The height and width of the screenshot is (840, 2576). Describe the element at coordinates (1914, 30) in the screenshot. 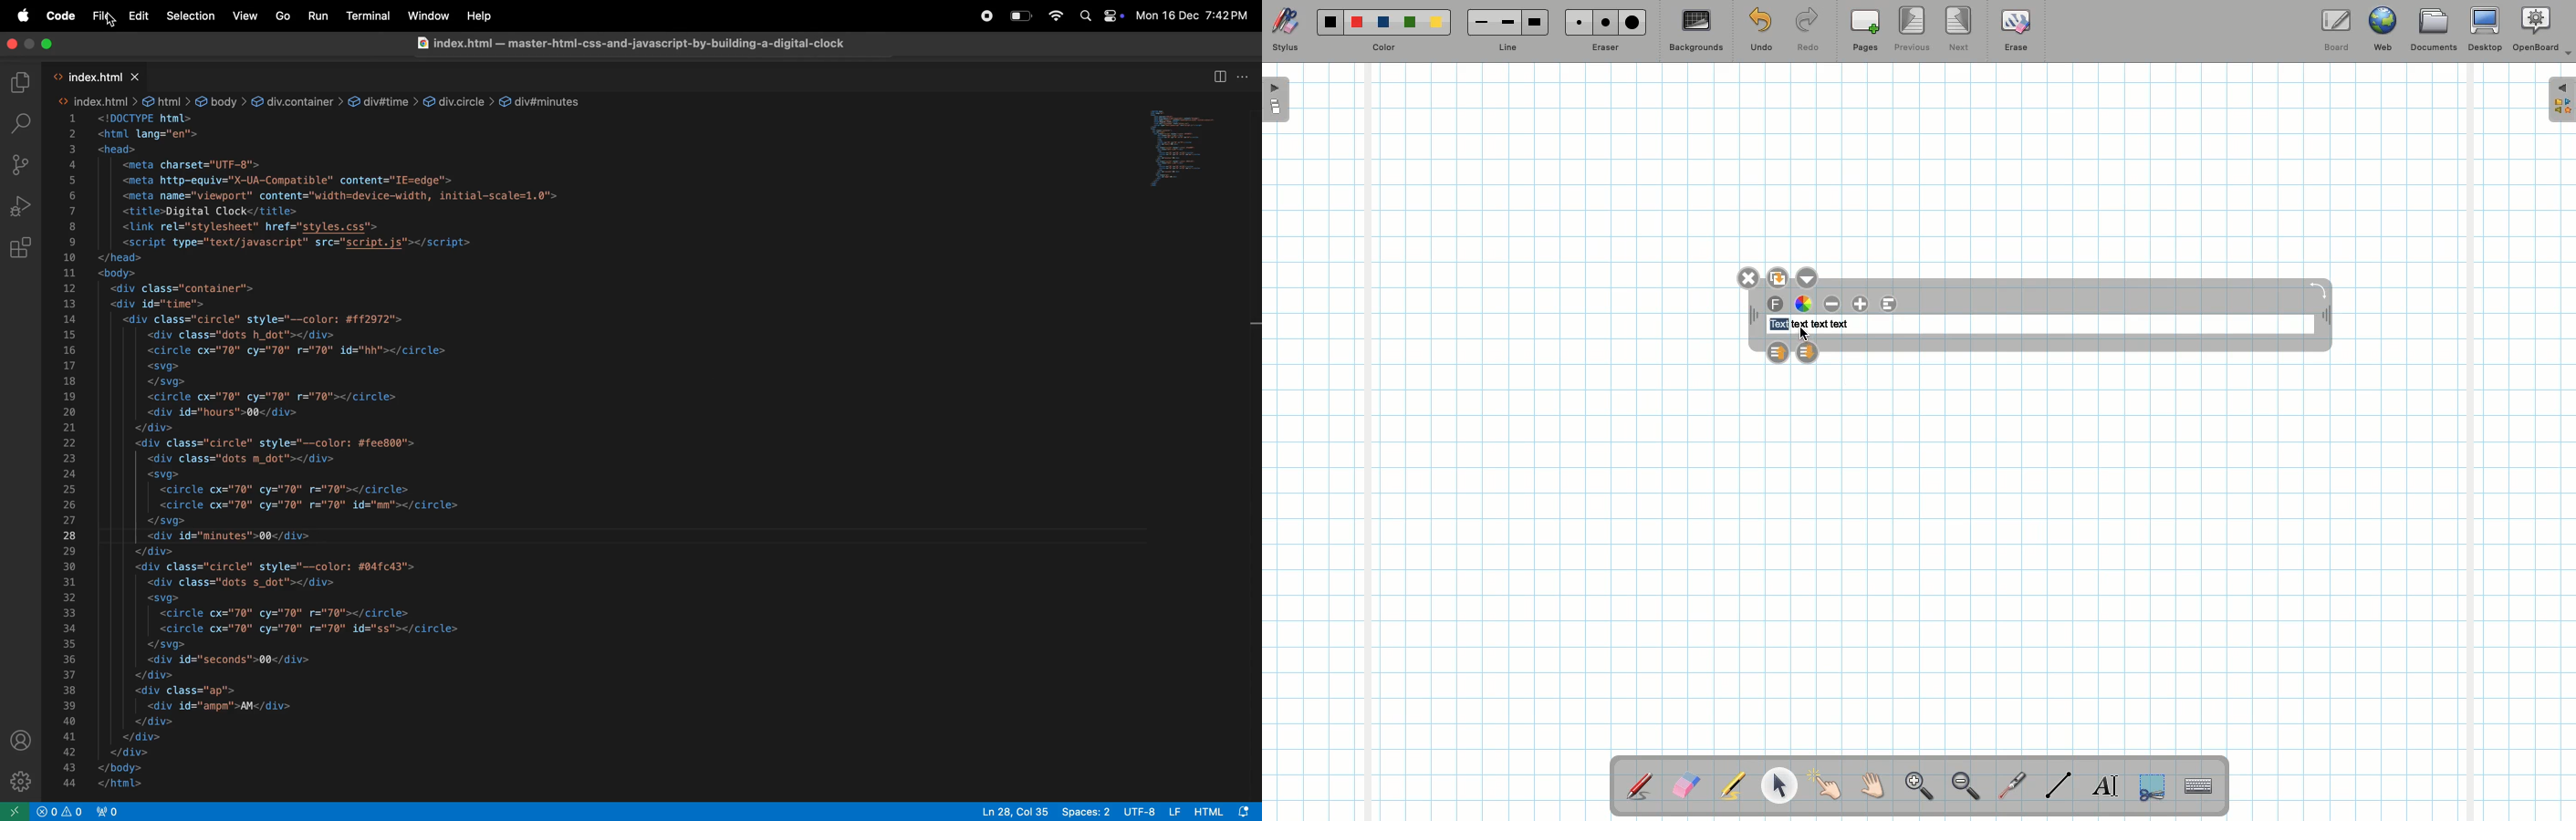

I see `Previous` at that location.